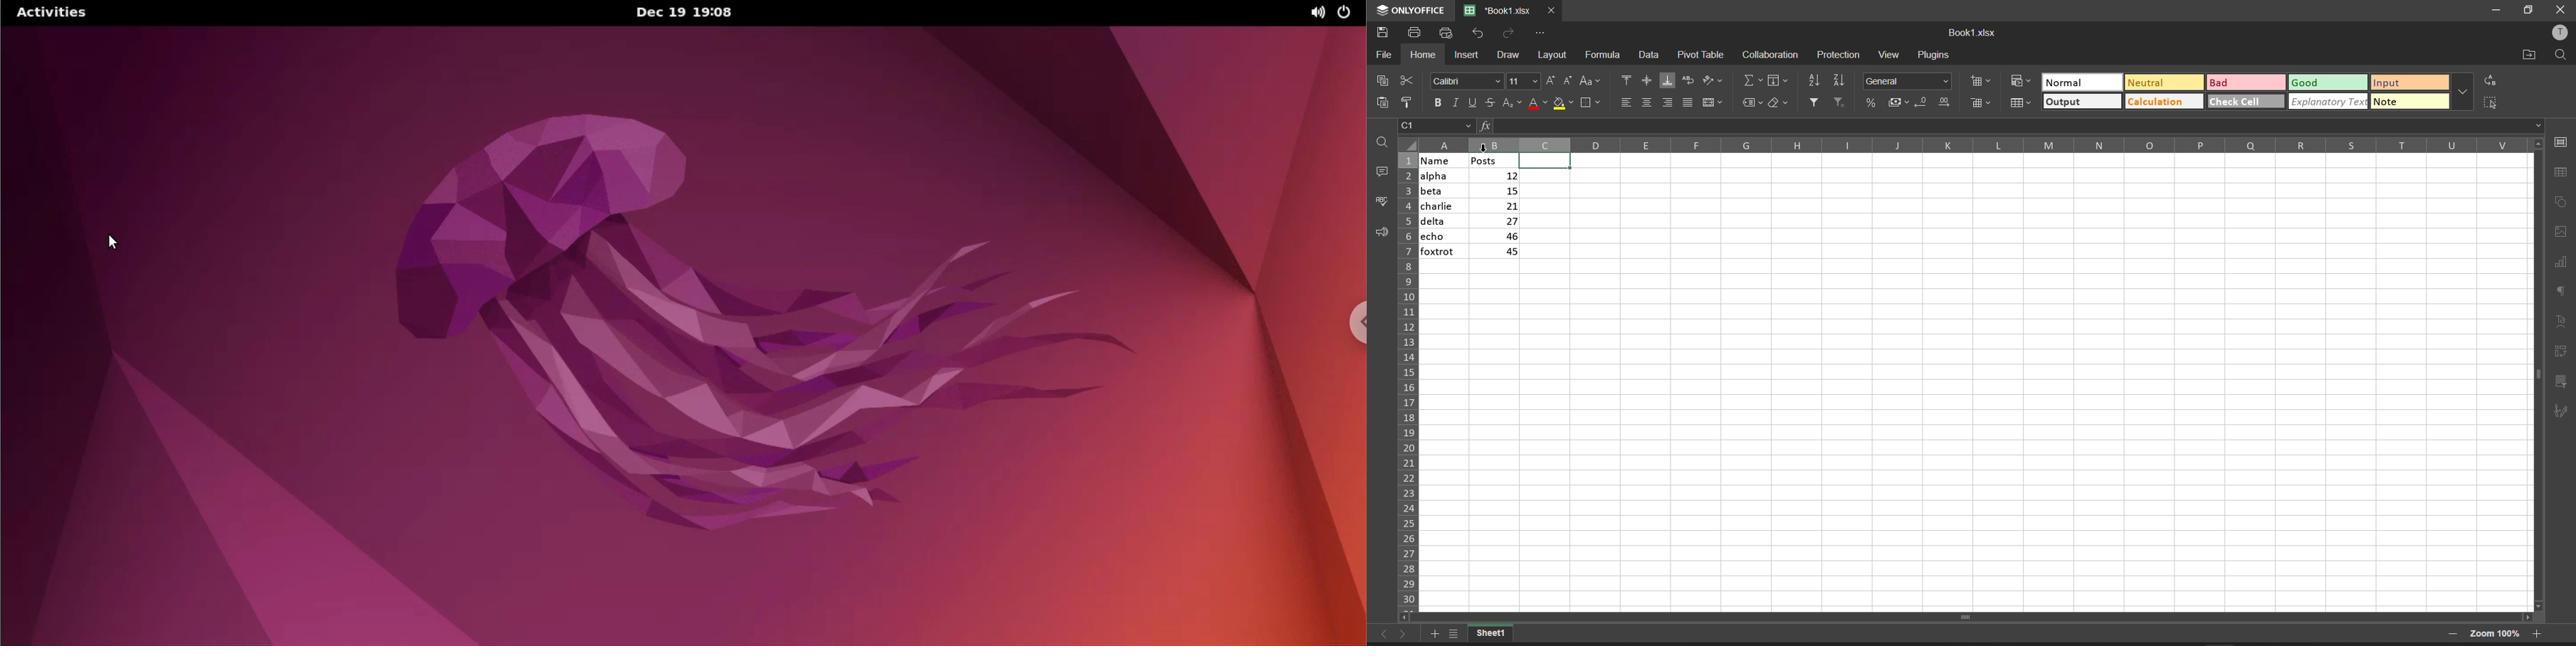 Image resolution: width=2576 pixels, height=672 pixels. What do you see at coordinates (1383, 232) in the screenshot?
I see `support and feedback` at bounding box center [1383, 232].